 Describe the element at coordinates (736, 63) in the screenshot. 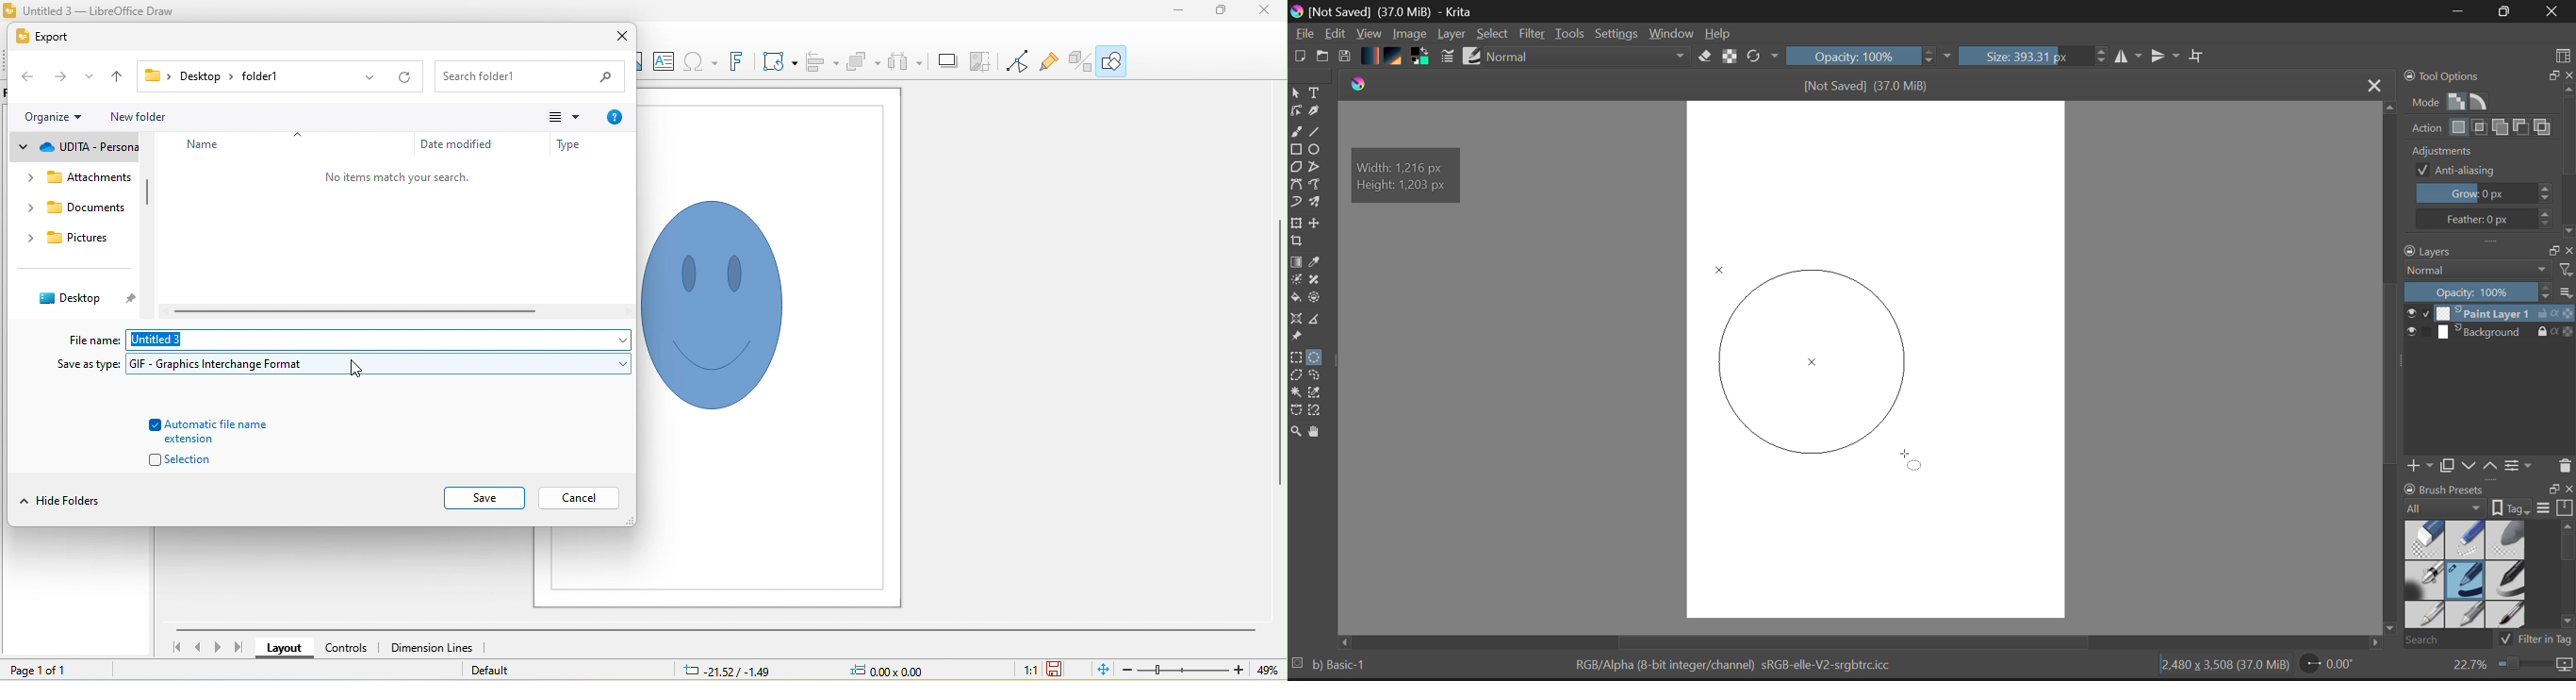

I see `font work text` at that location.